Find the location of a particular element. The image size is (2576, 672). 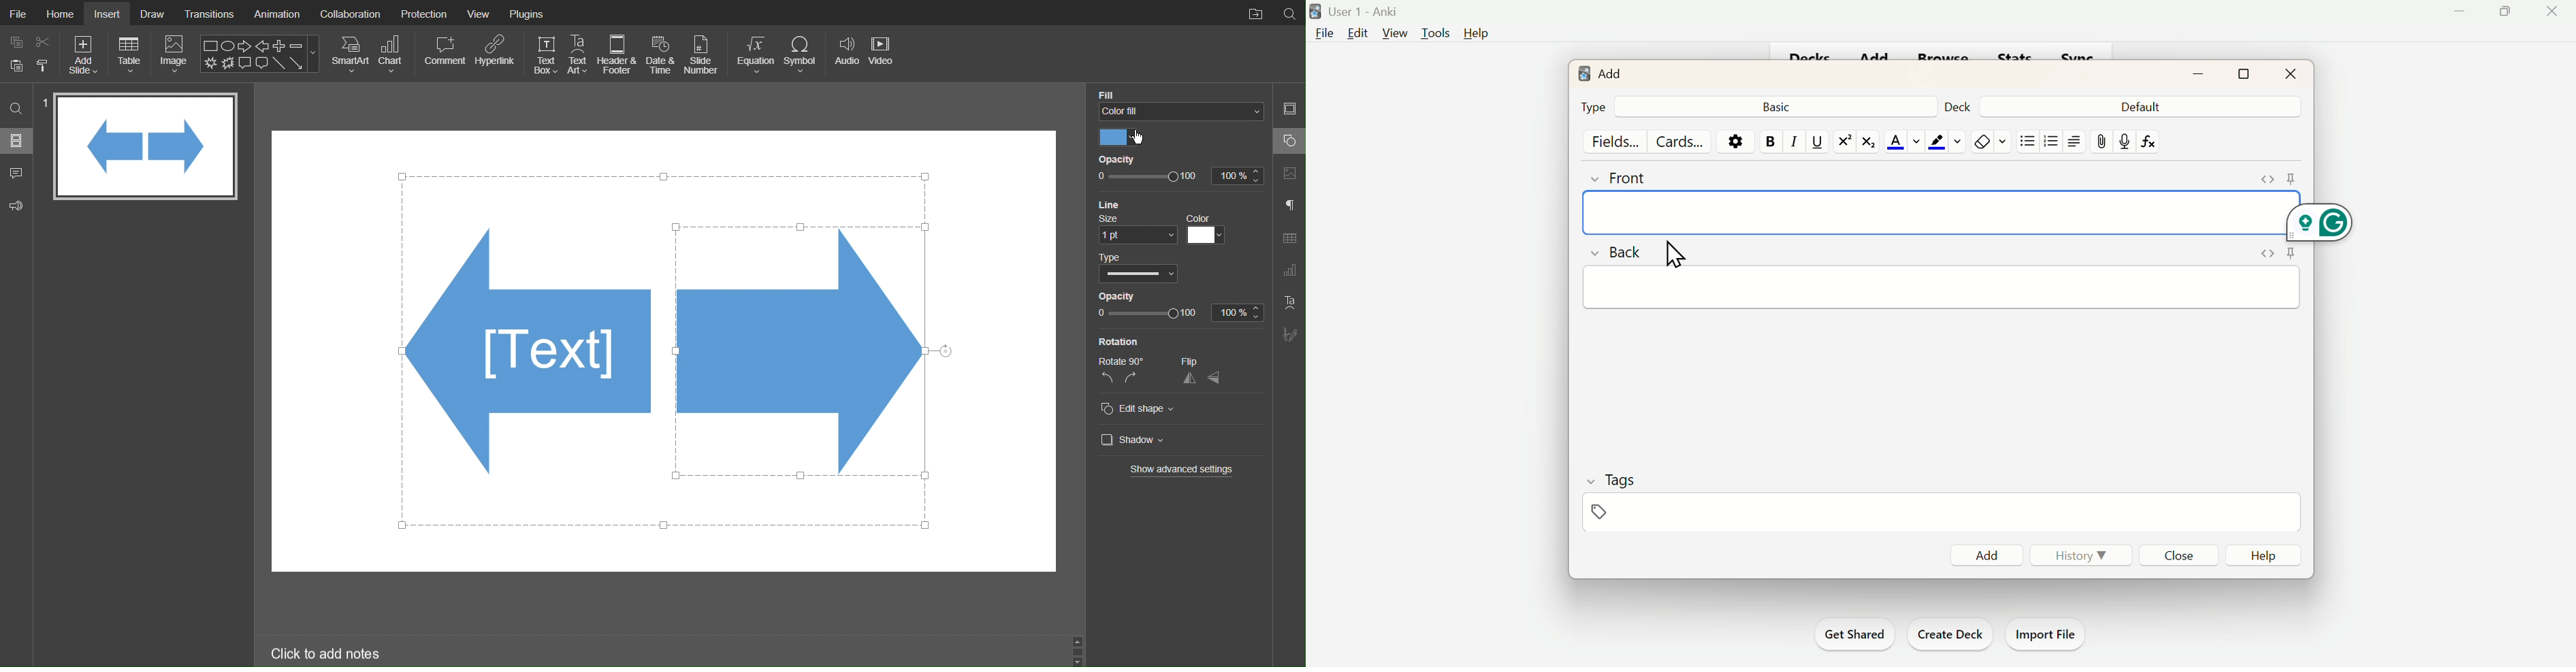

Rotate 90 is located at coordinates (1118, 362).